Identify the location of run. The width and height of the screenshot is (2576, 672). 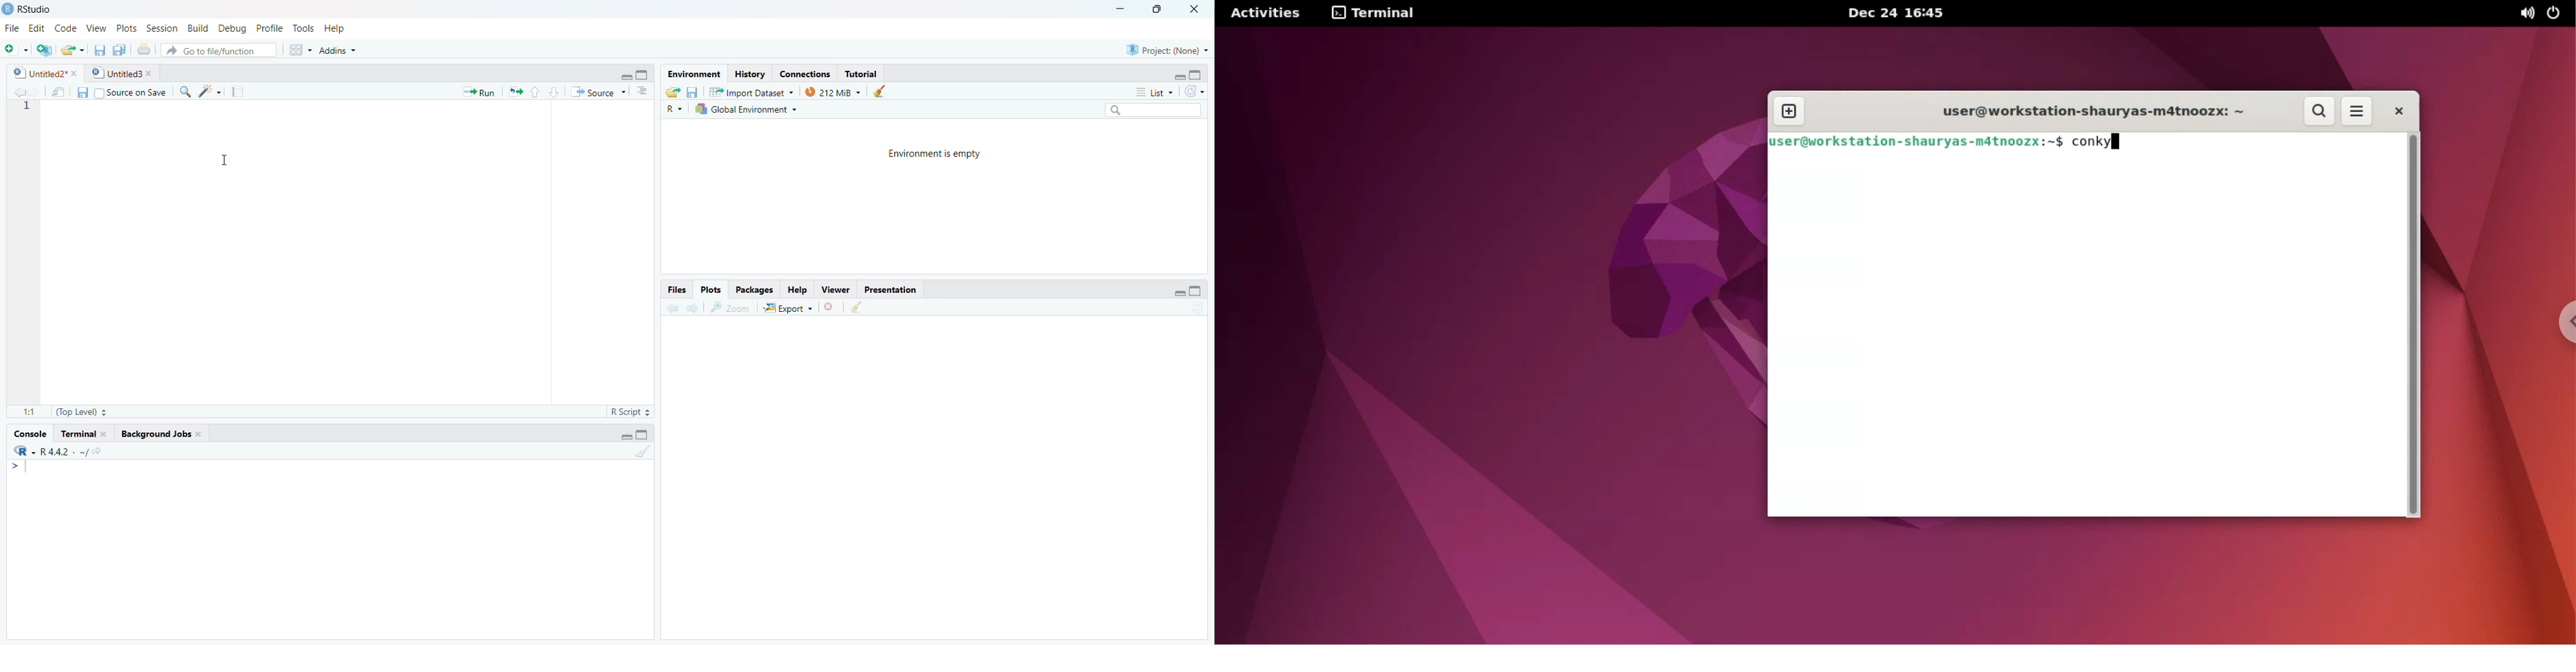
(475, 92).